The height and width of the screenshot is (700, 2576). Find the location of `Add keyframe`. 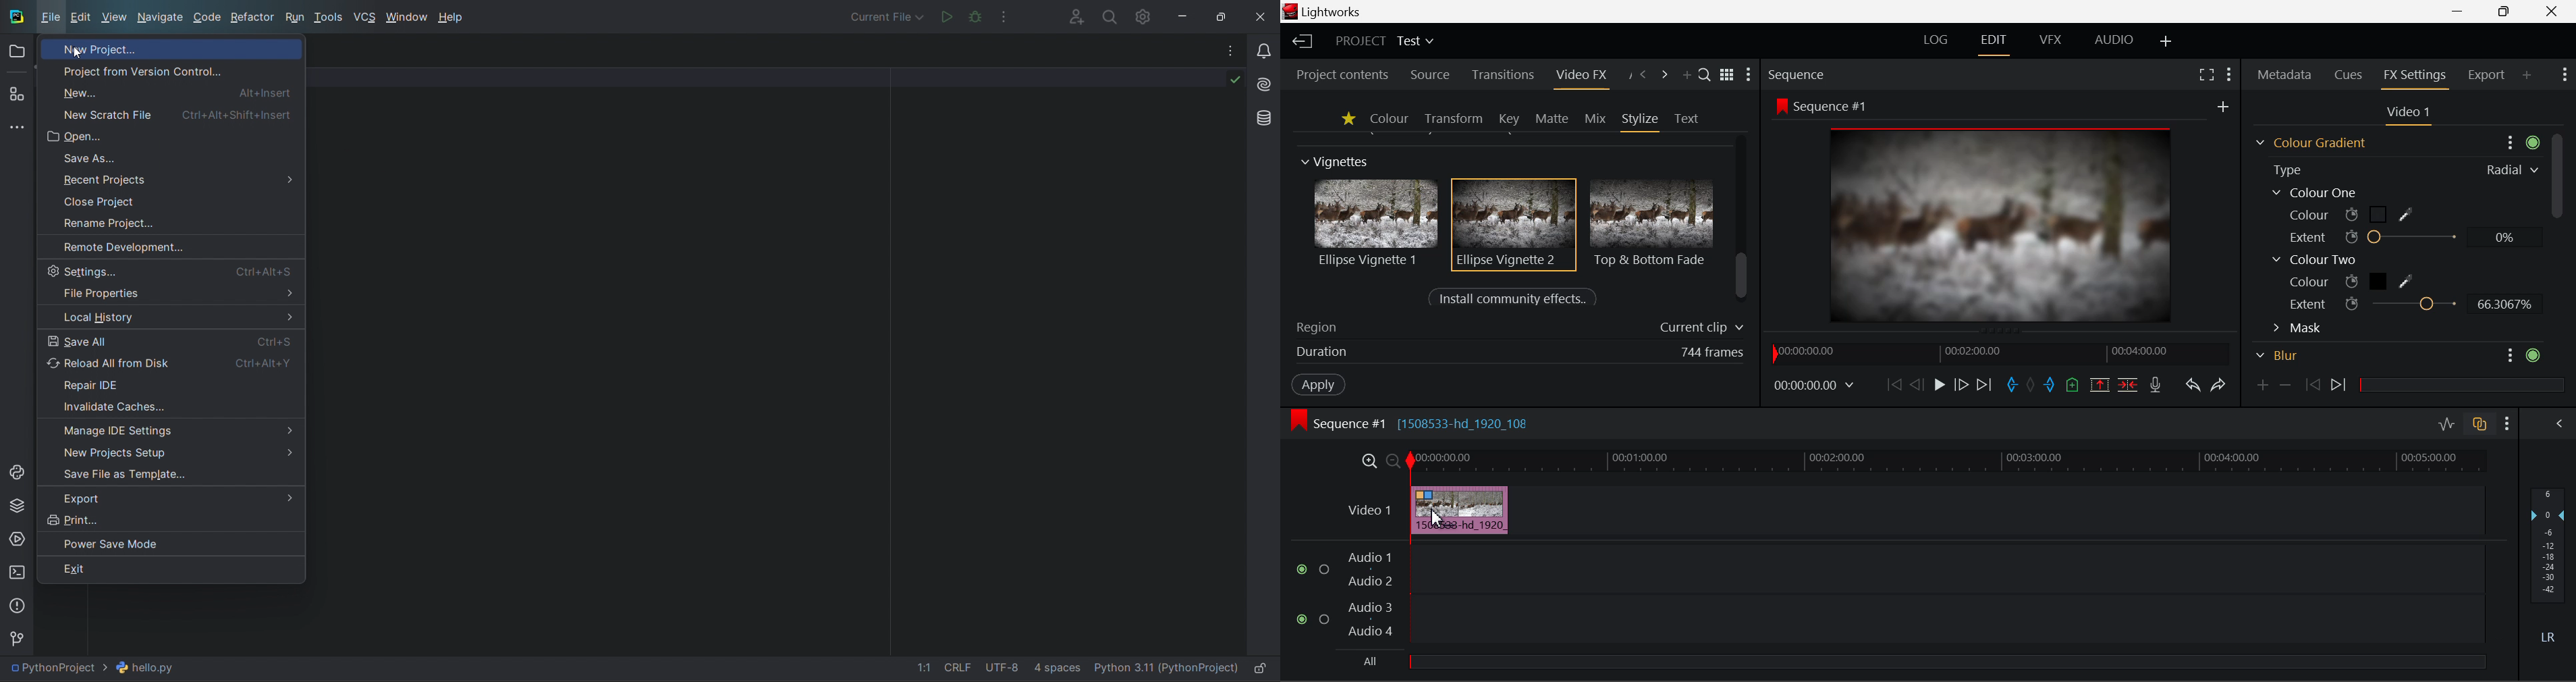

Add keyframe is located at coordinates (2262, 386).